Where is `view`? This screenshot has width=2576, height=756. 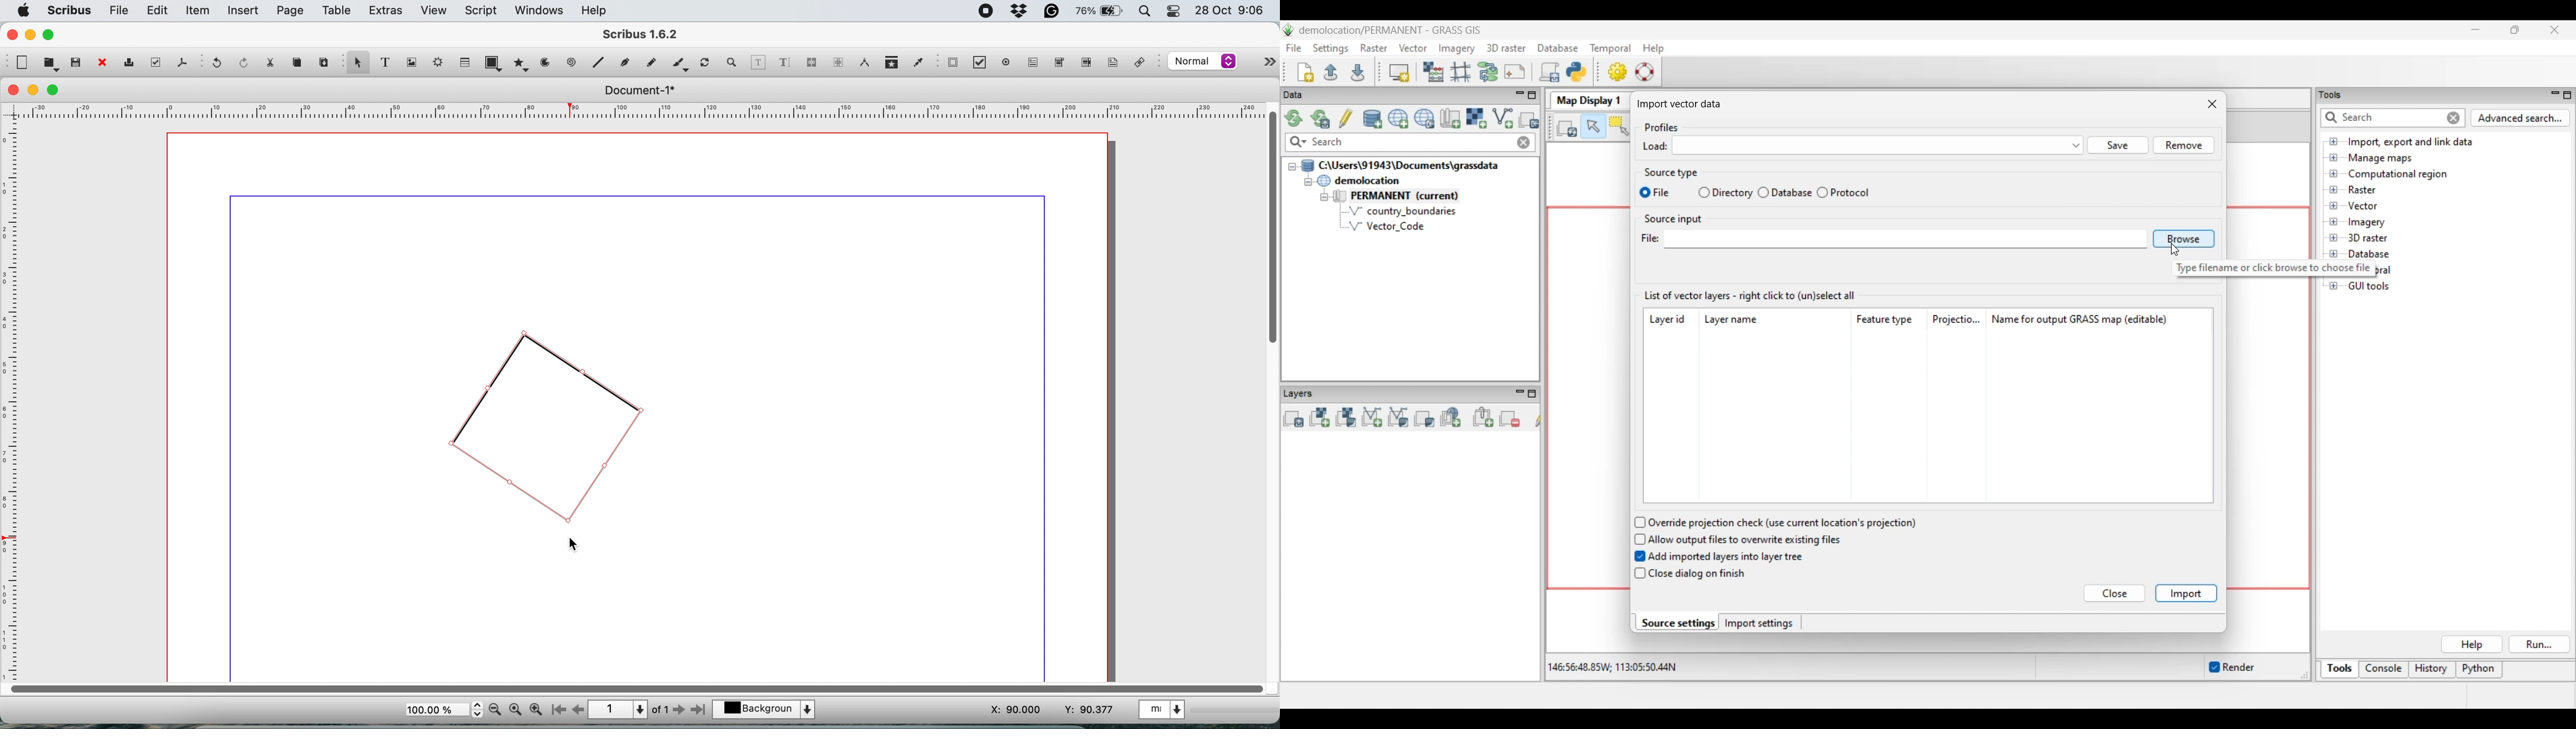
view is located at coordinates (433, 10).